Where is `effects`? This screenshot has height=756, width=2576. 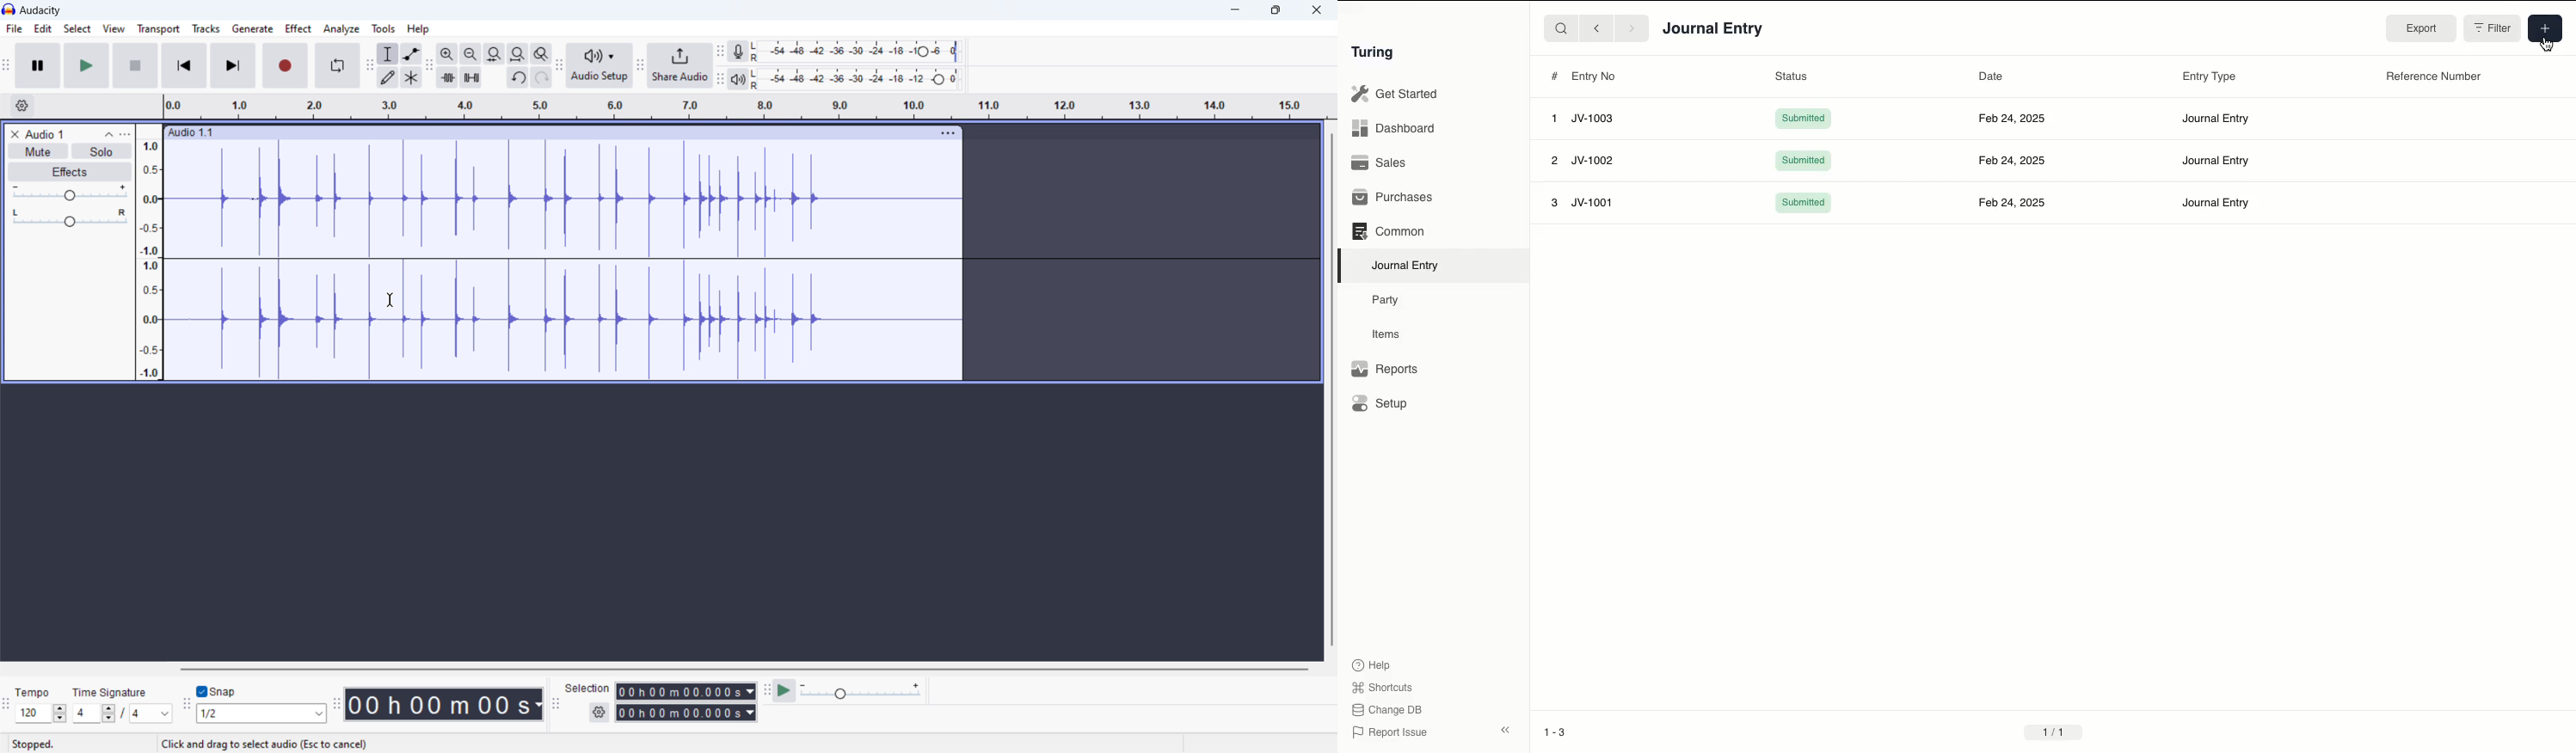 effects is located at coordinates (70, 172).